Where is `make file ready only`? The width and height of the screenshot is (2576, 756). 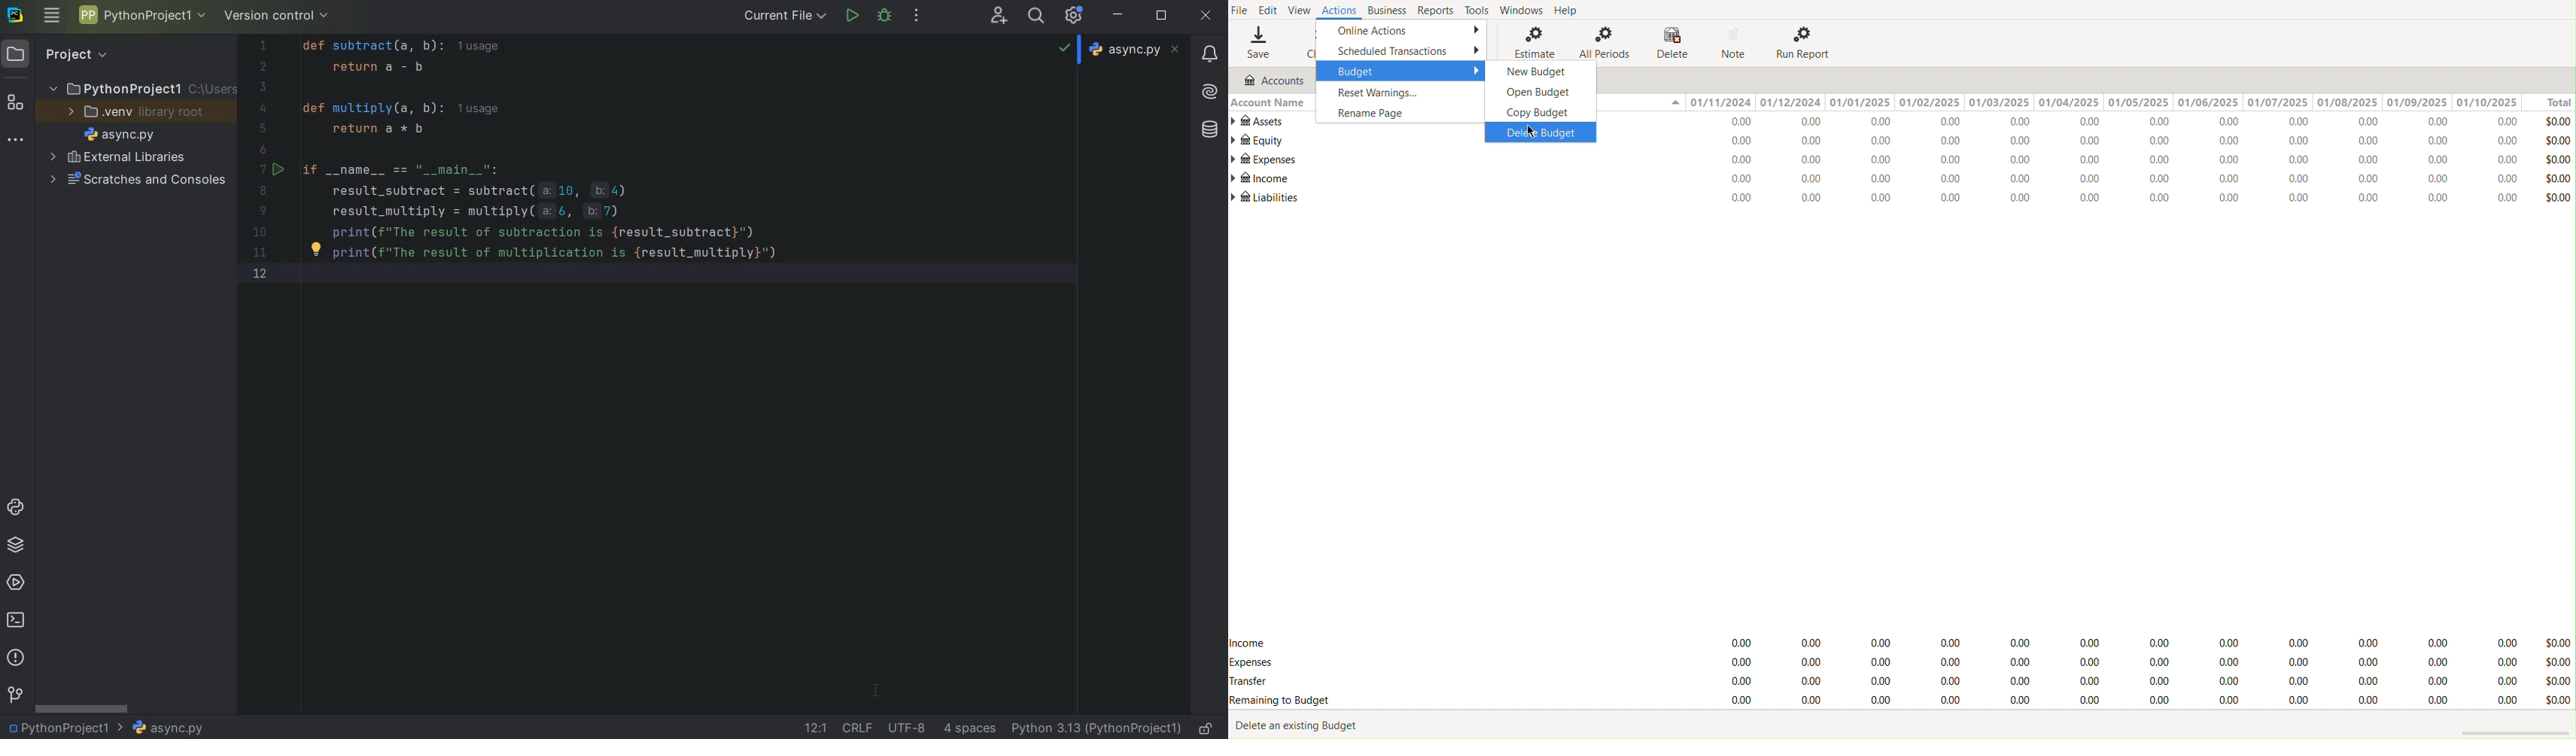 make file ready only is located at coordinates (1207, 726).